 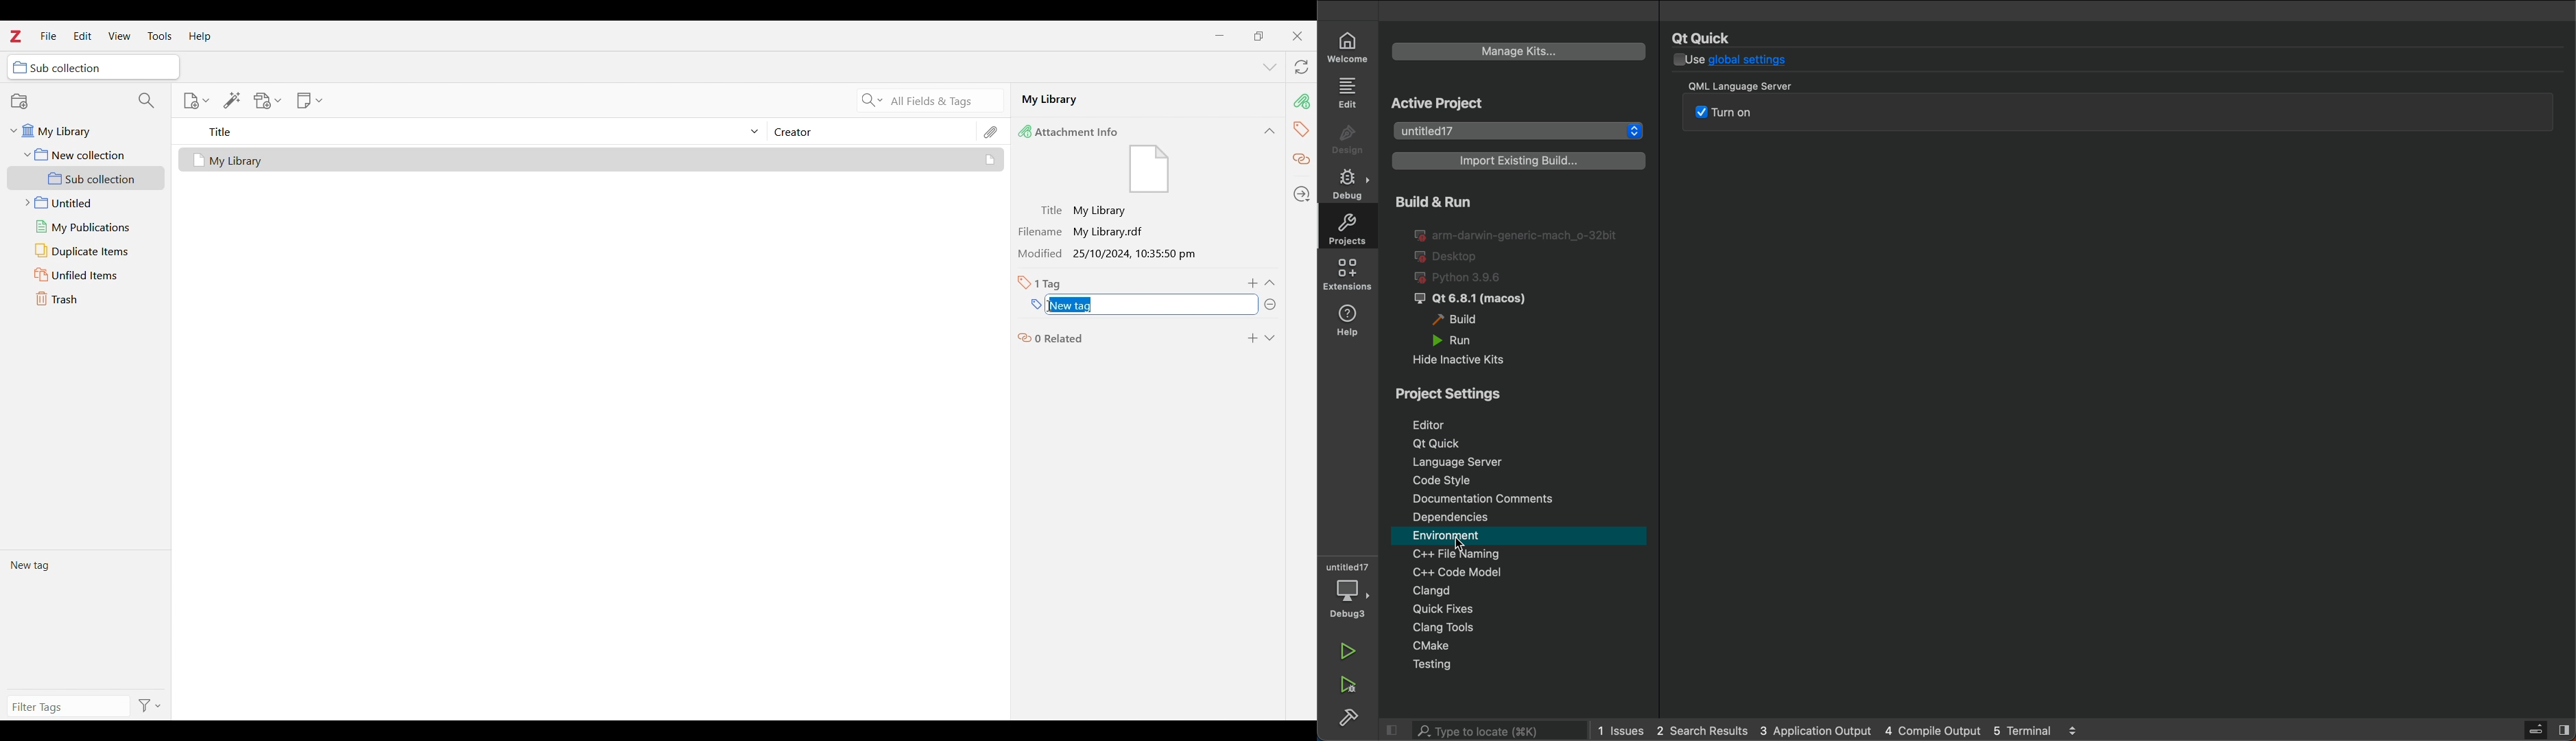 What do you see at coordinates (200, 36) in the screenshot?
I see `Help menu` at bounding box center [200, 36].